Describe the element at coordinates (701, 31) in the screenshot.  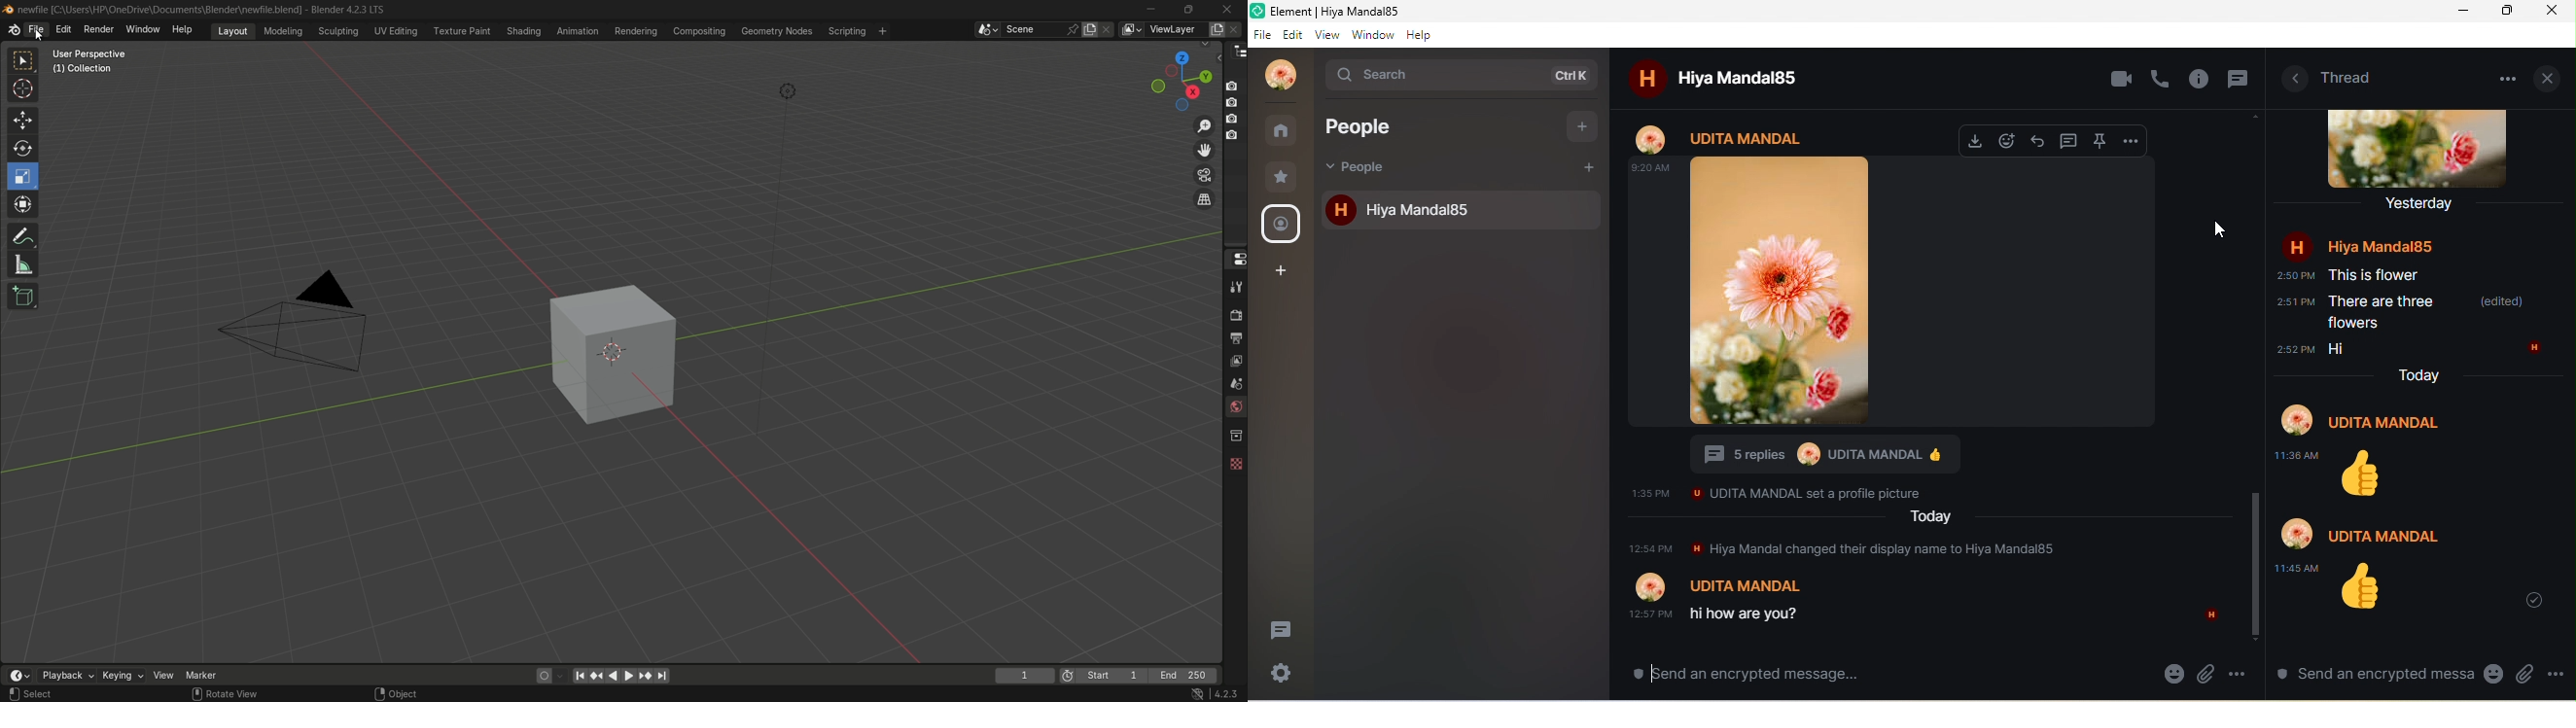
I see `compositing menu` at that location.